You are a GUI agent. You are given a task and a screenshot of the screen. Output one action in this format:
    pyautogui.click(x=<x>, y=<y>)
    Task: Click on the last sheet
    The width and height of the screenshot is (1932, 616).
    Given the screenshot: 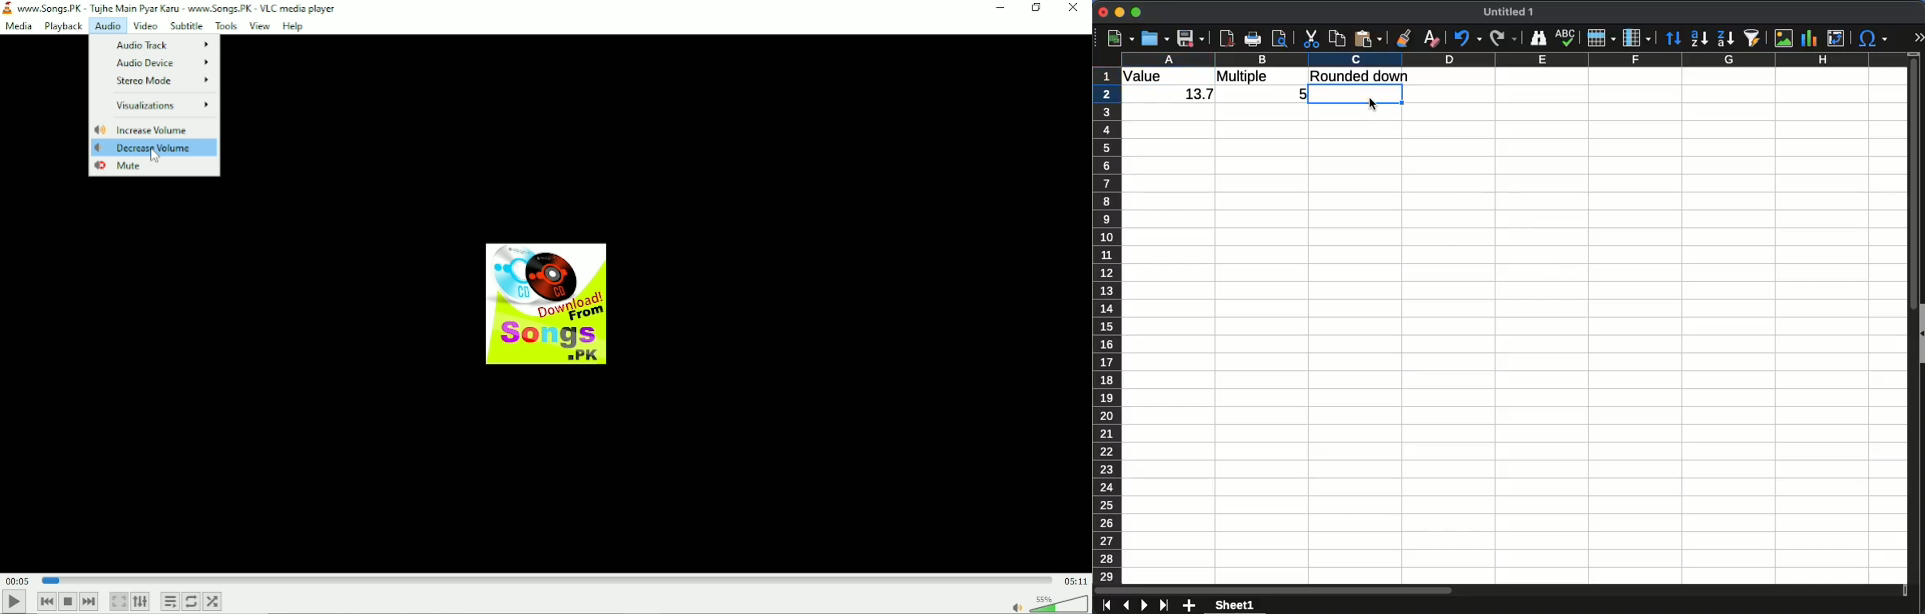 What is the action you would take?
    pyautogui.click(x=1163, y=605)
    